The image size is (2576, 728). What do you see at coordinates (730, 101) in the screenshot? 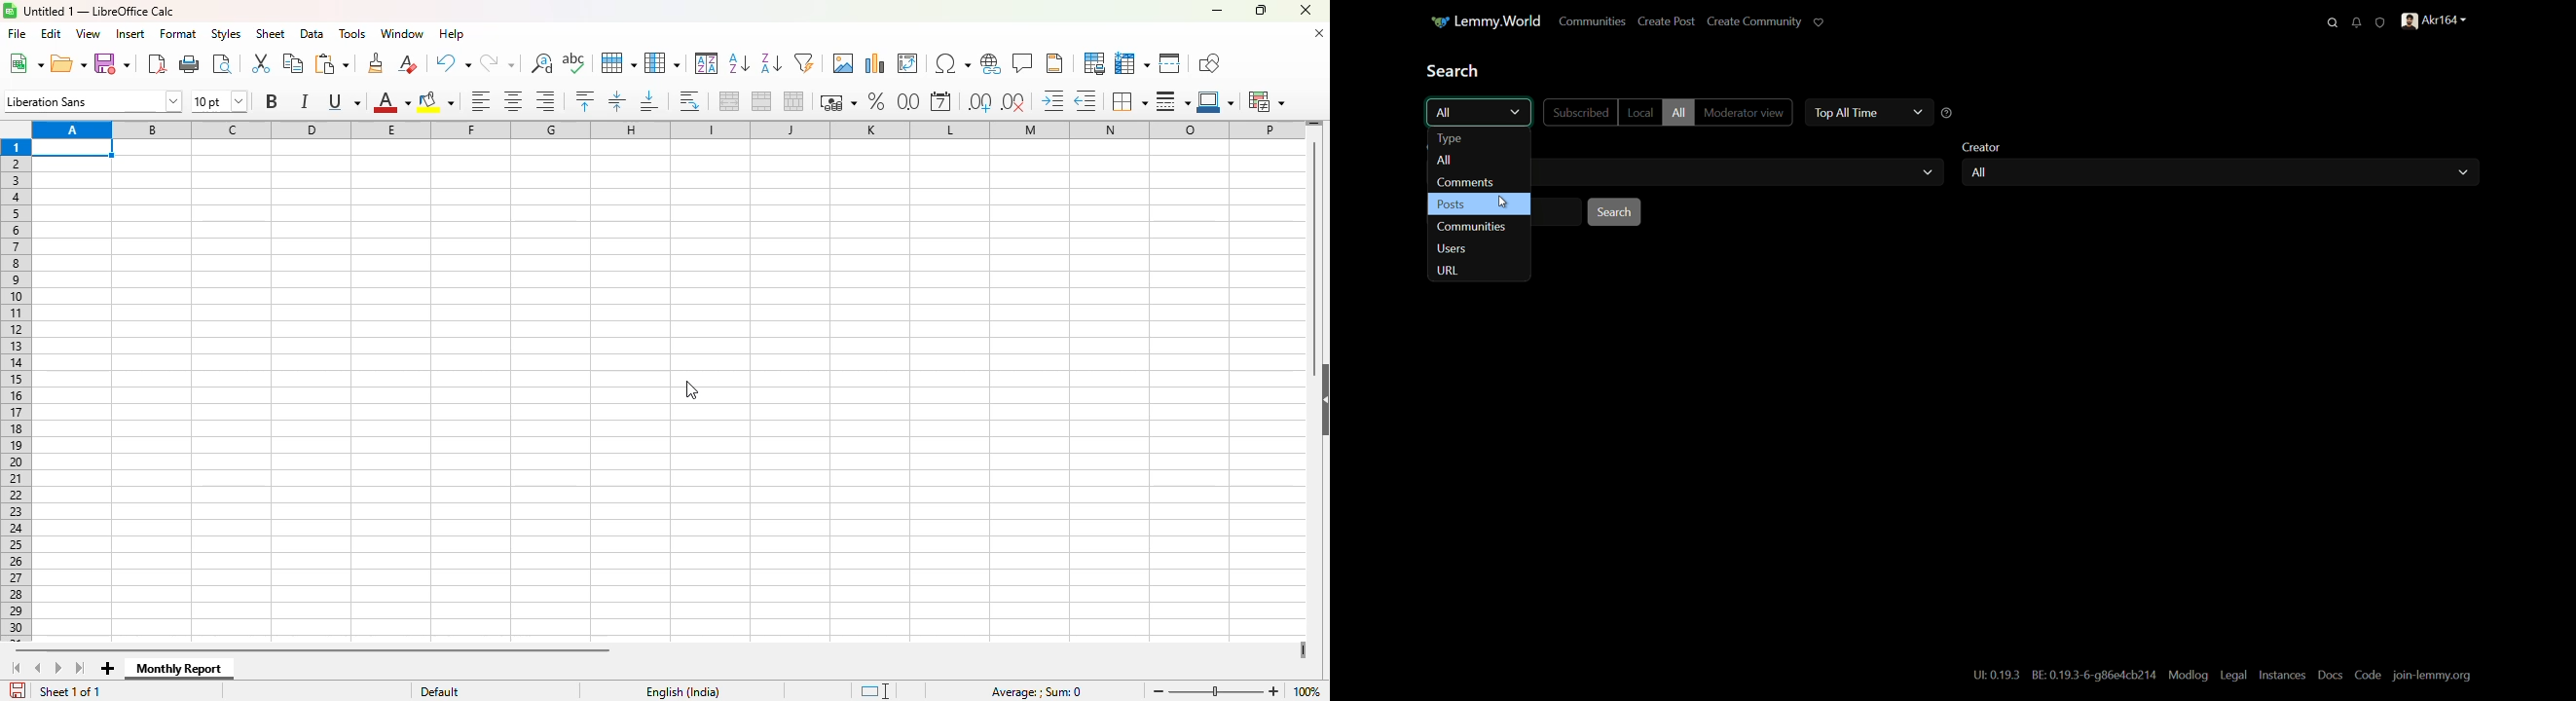
I see `merge and center or unmerge cells depending on the current toggle state` at bounding box center [730, 101].